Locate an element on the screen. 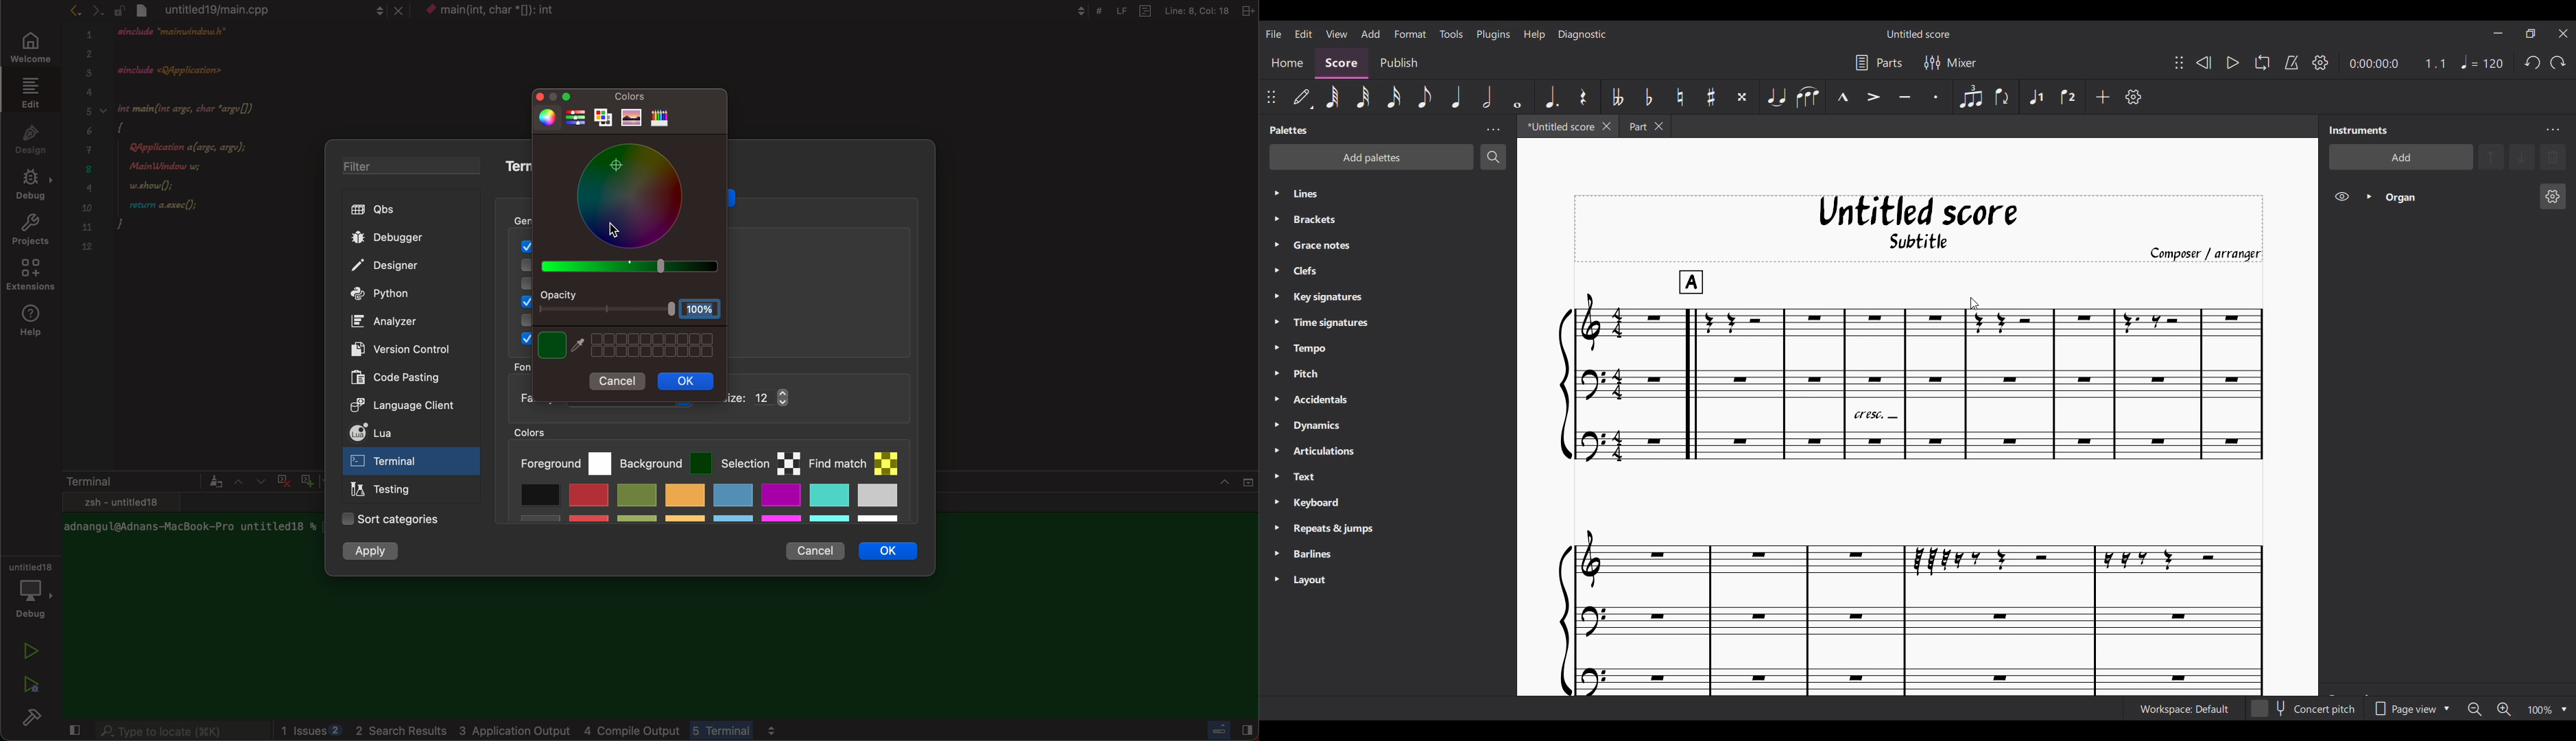 The image size is (2576, 756). run and debug is located at coordinates (30, 684).